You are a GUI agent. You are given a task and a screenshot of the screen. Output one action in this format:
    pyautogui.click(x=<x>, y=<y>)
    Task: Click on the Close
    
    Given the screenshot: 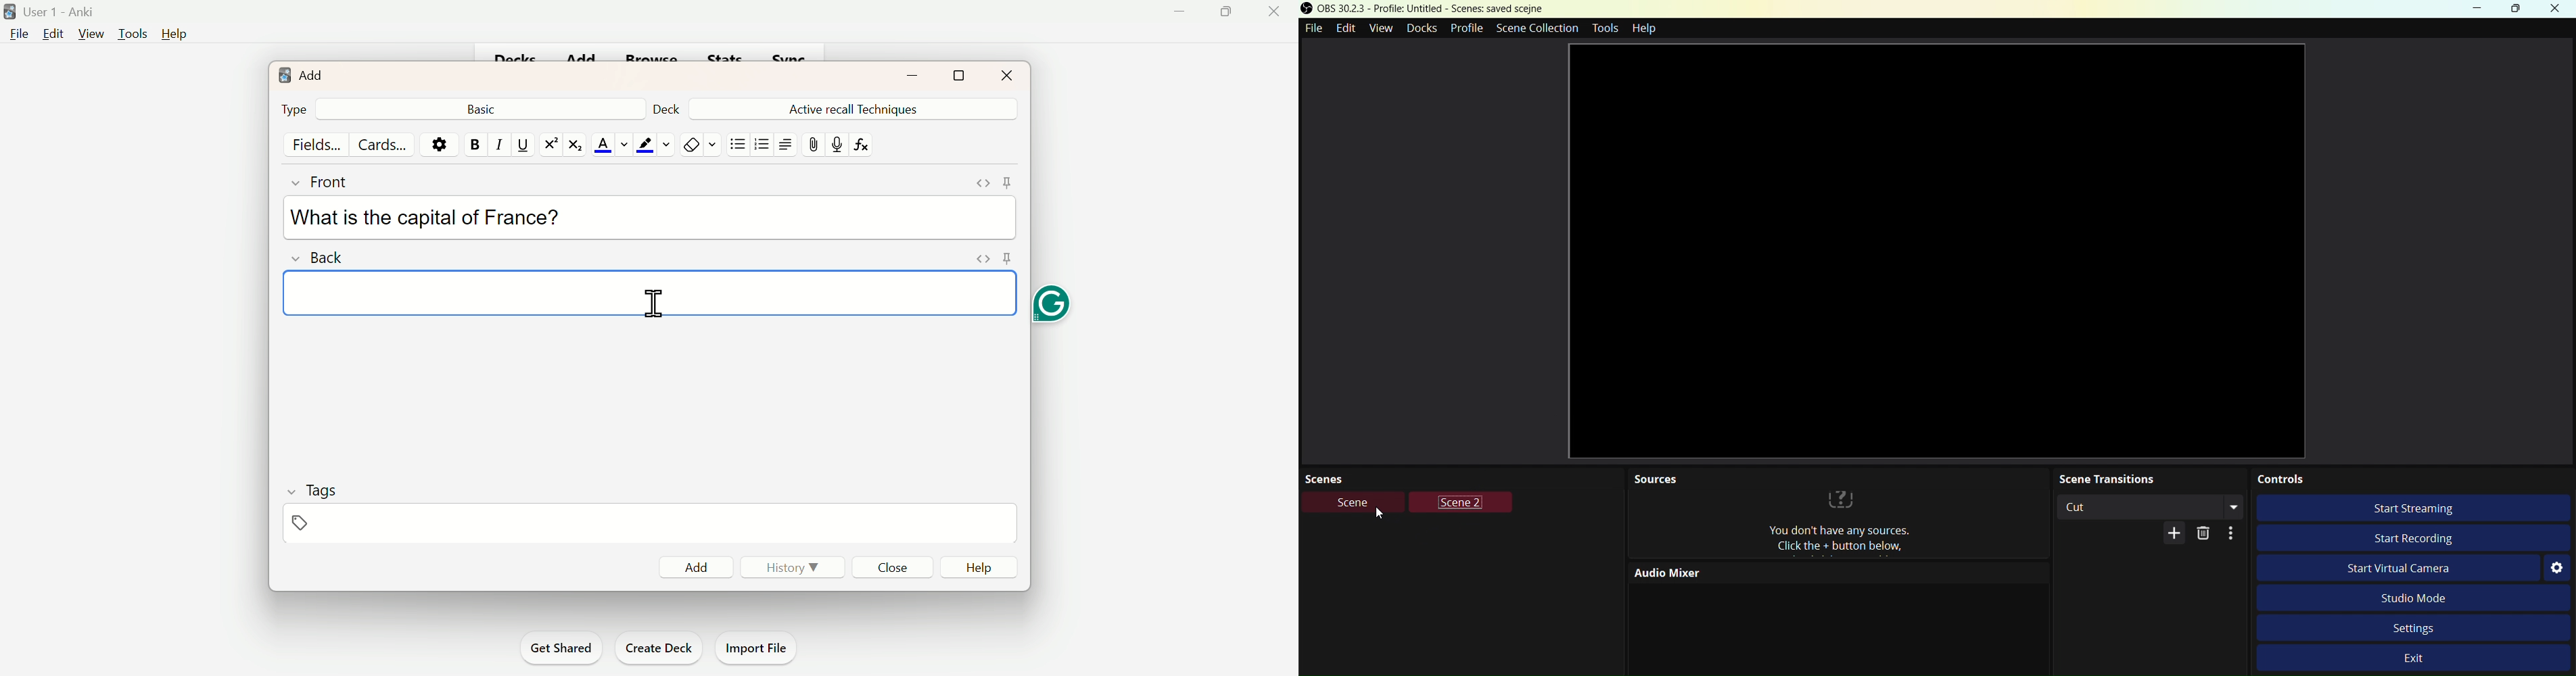 What is the action you would take?
    pyautogui.click(x=2558, y=9)
    